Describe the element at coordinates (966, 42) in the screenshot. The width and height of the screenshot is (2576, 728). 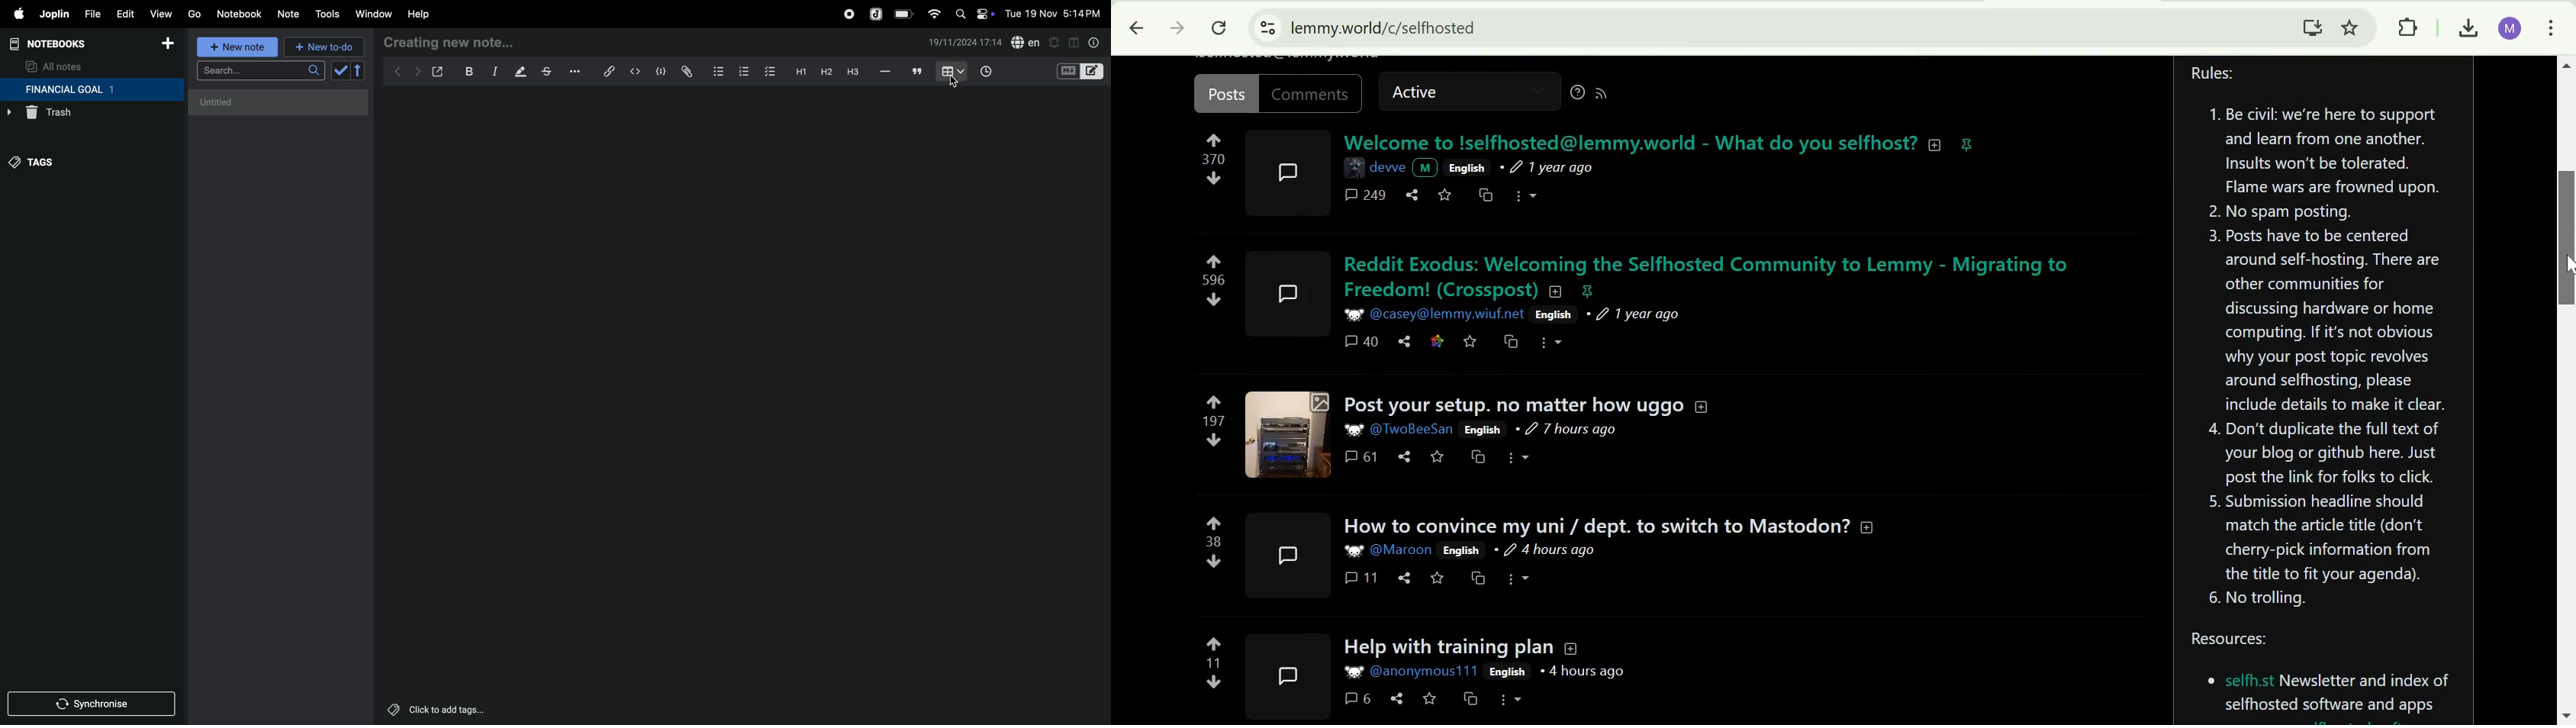
I see `date and time` at that location.